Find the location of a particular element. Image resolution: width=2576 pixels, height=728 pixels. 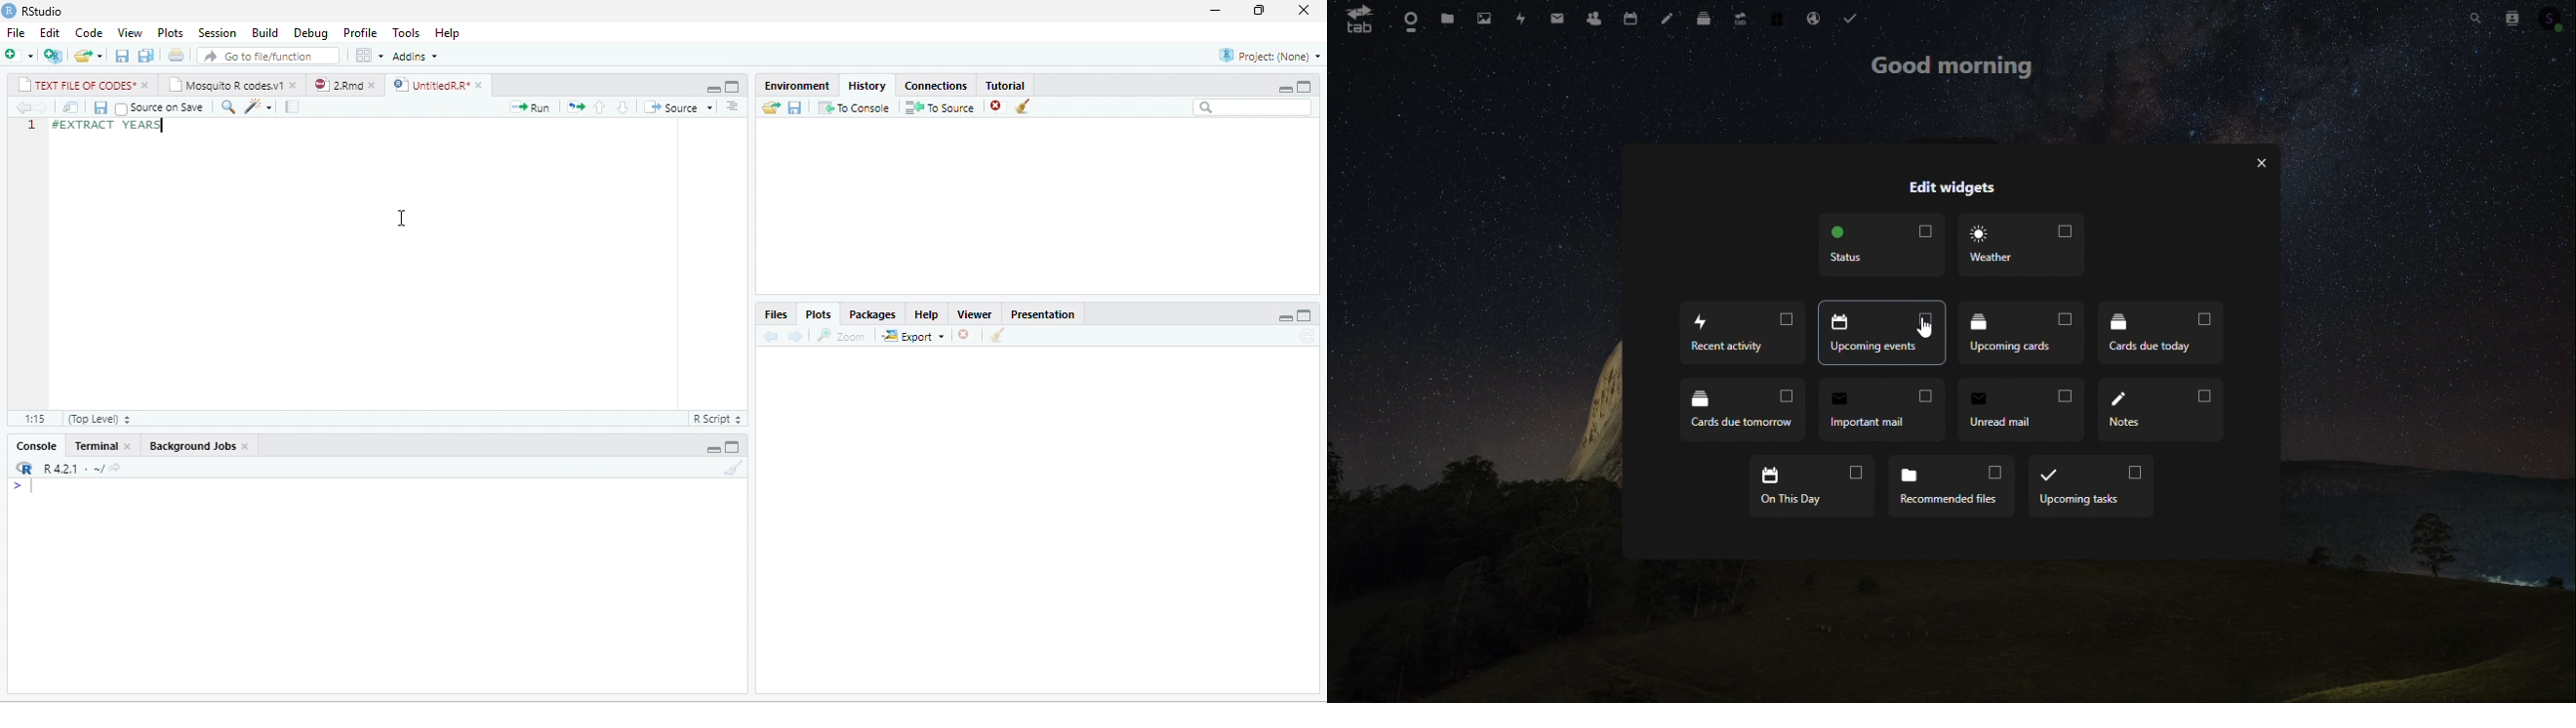

Source is located at coordinates (679, 107).